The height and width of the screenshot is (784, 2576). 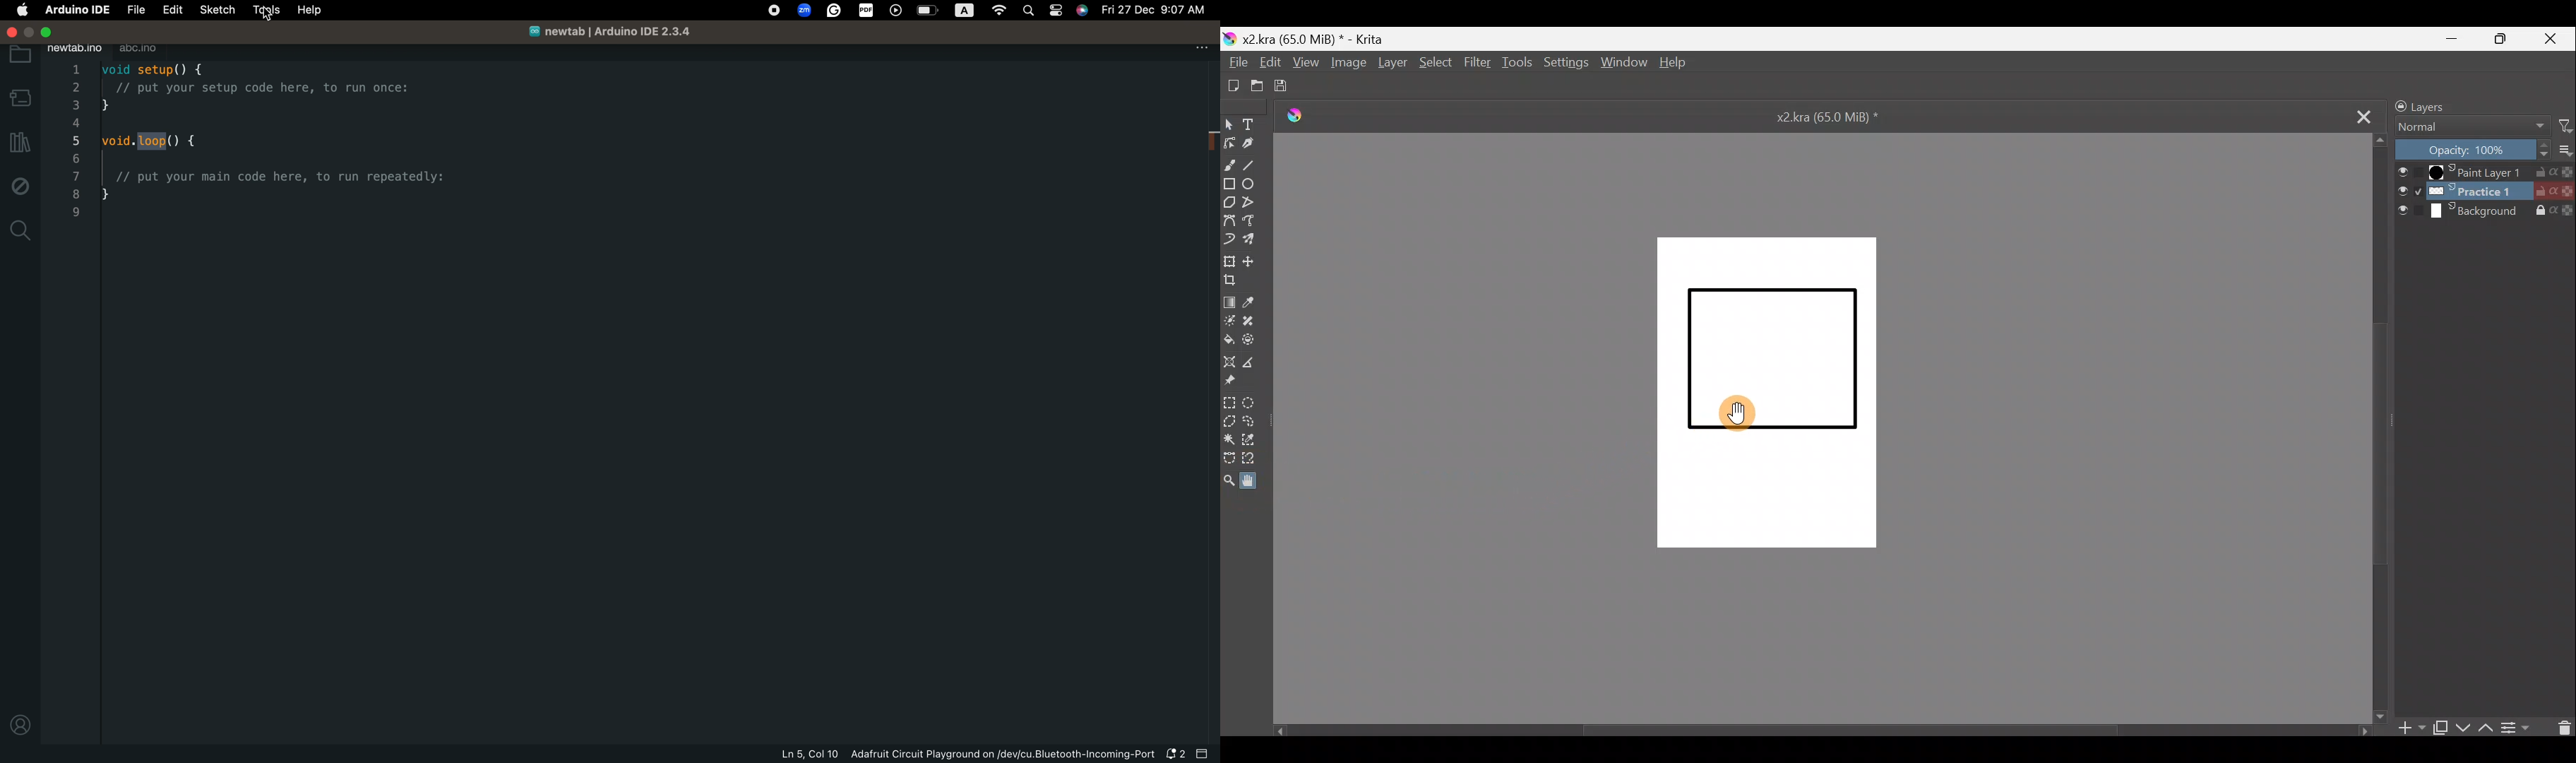 I want to click on Layers, so click(x=2452, y=106).